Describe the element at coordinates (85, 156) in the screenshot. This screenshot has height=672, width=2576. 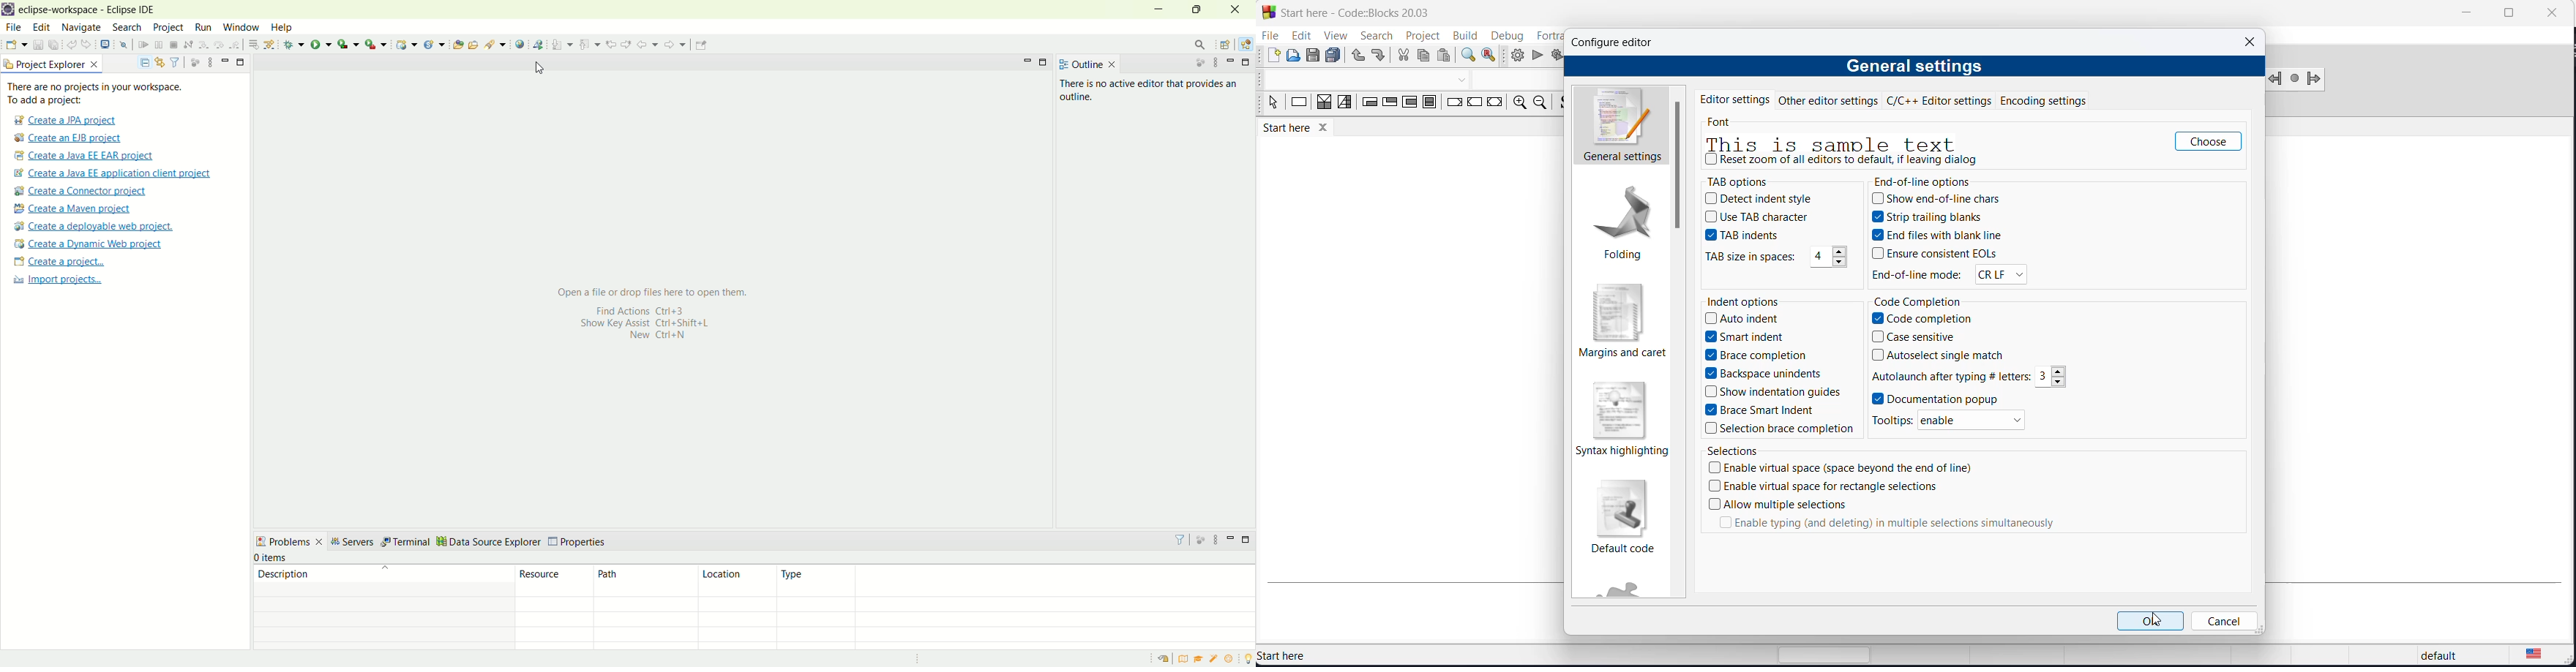
I see `create a Java EE EAR project` at that location.